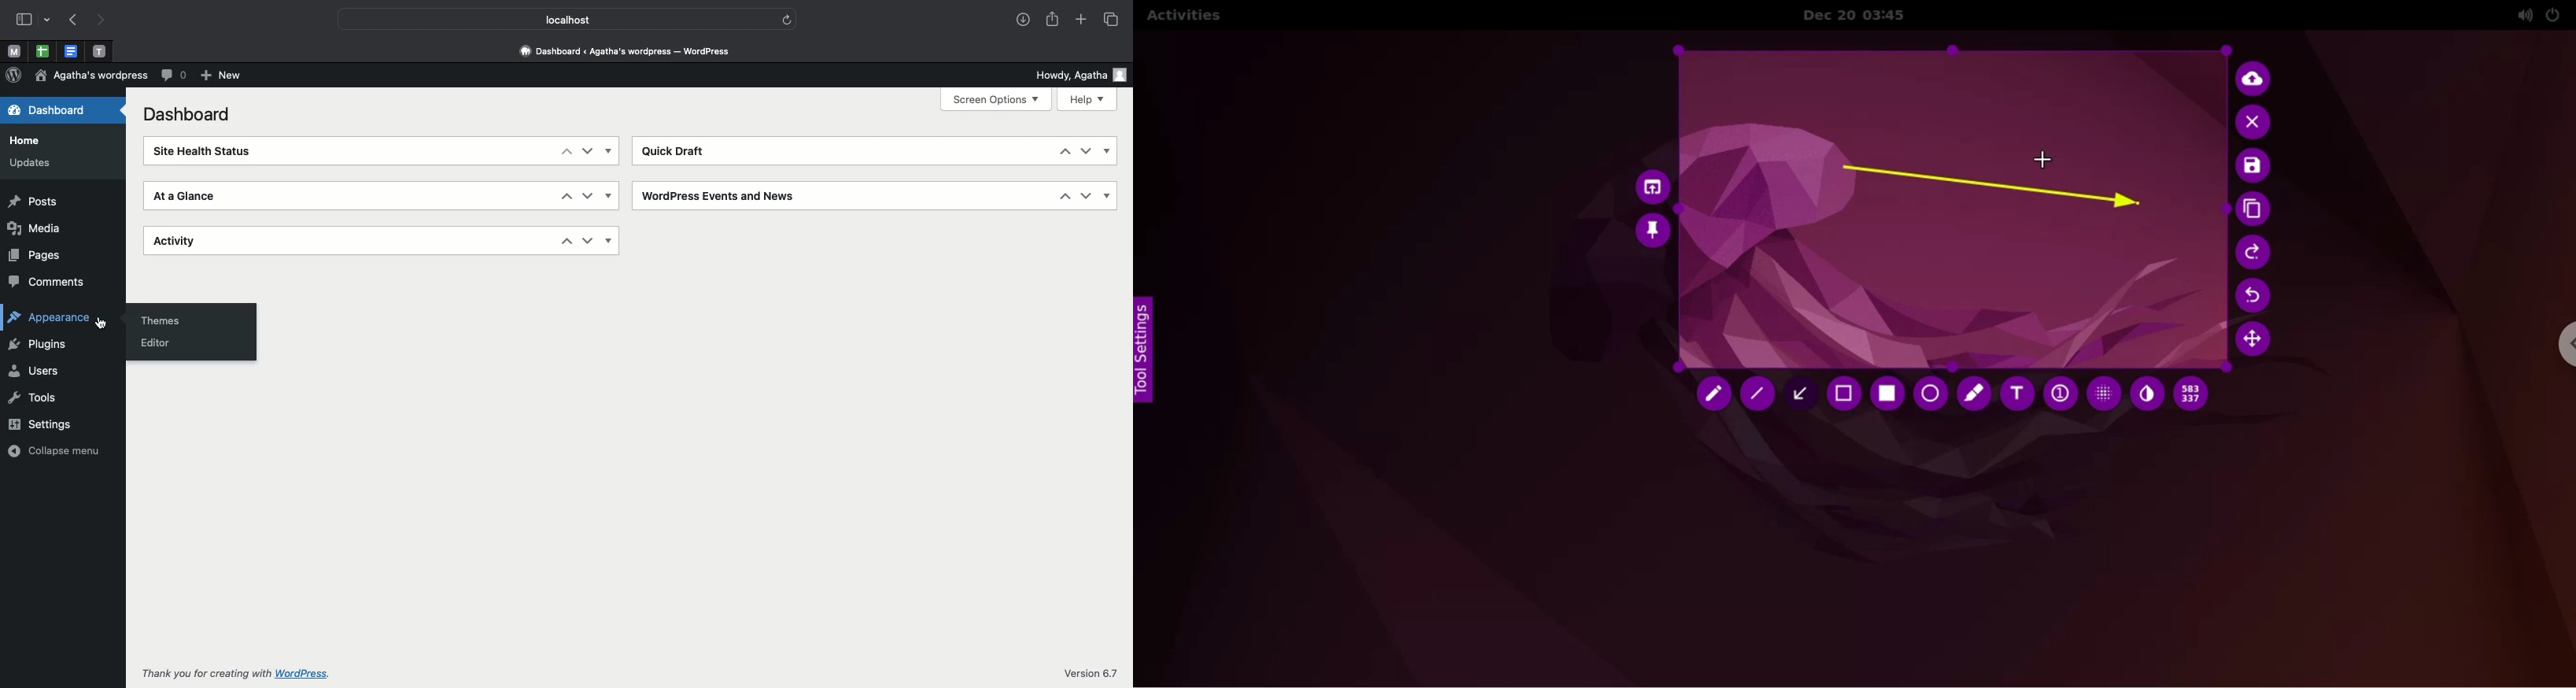 The width and height of the screenshot is (2576, 700). I want to click on Wordpress name, so click(91, 75).